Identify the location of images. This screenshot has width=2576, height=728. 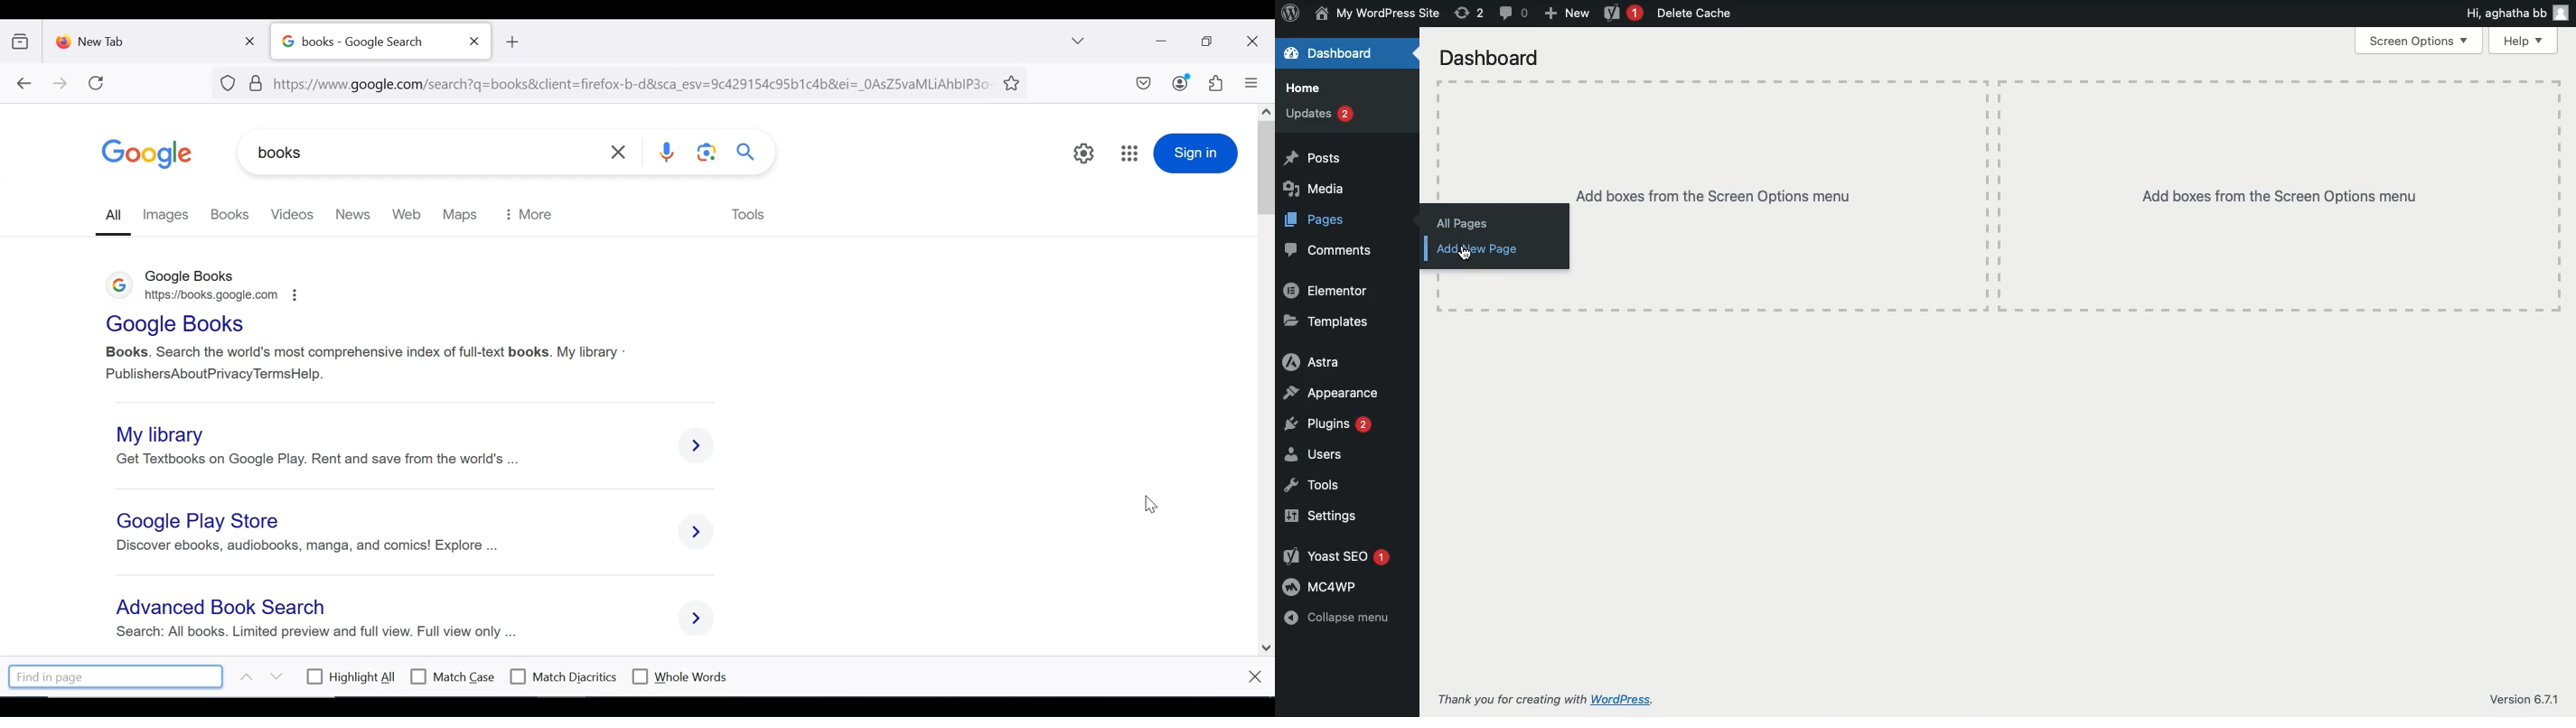
(169, 214).